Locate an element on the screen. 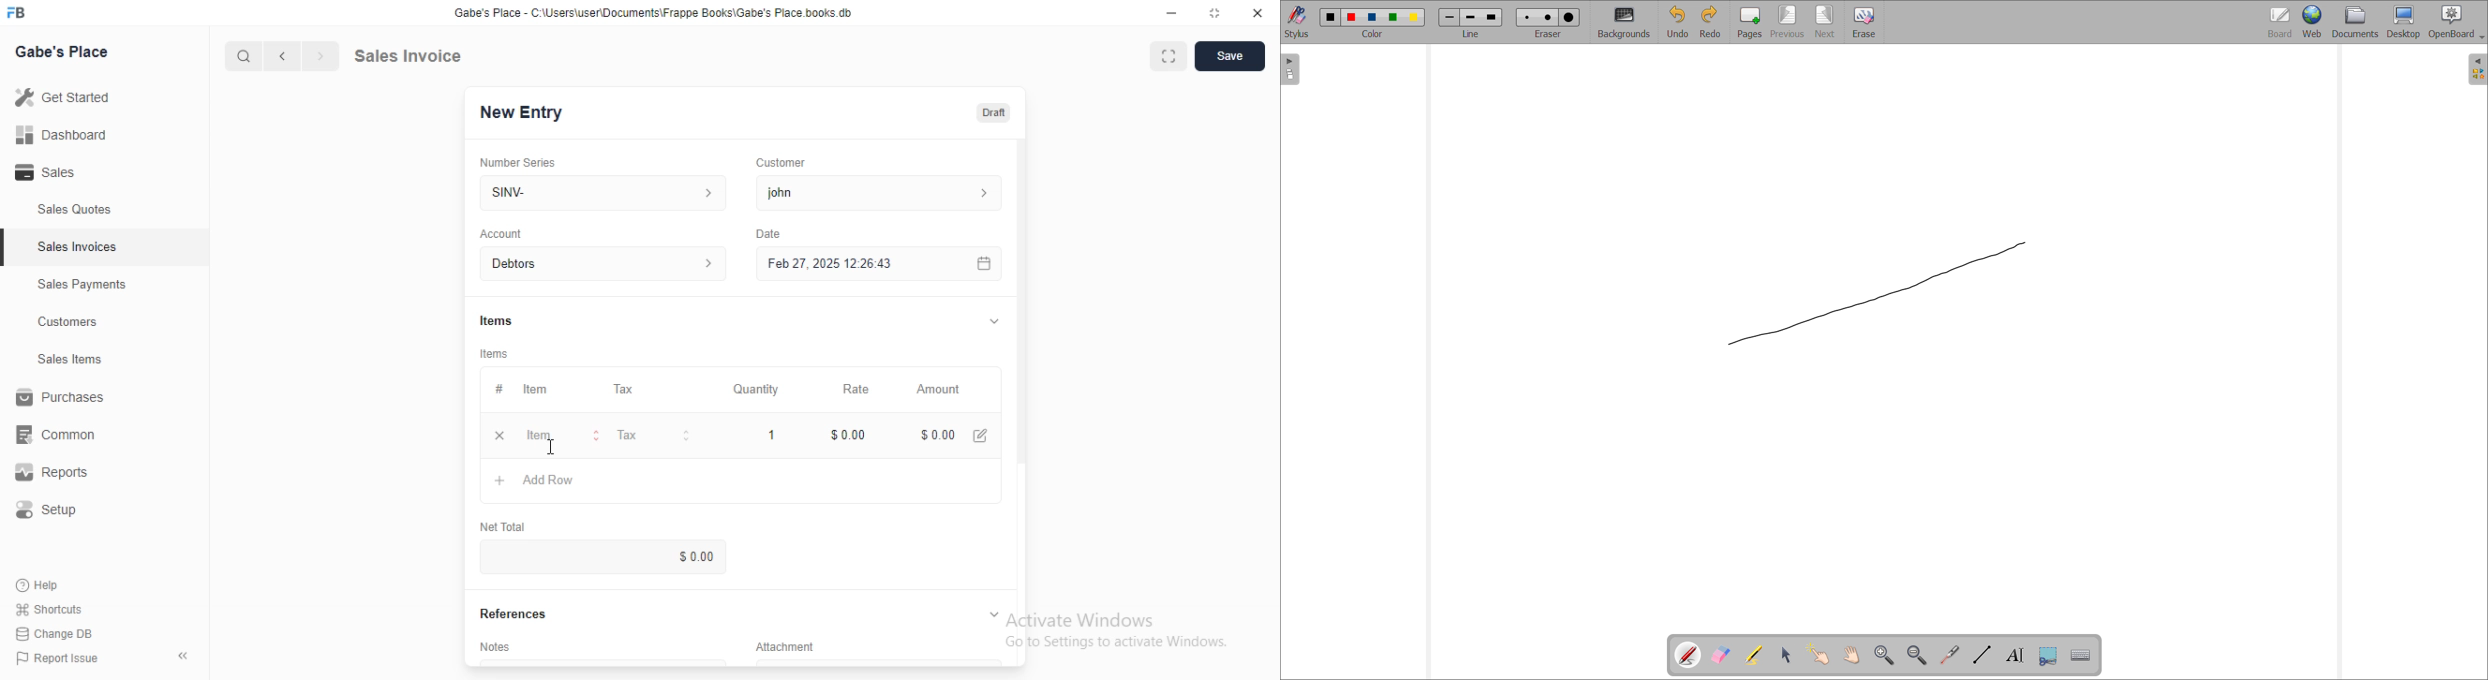 This screenshot has width=2492, height=700. Quantity is located at coordinates (756, 388).